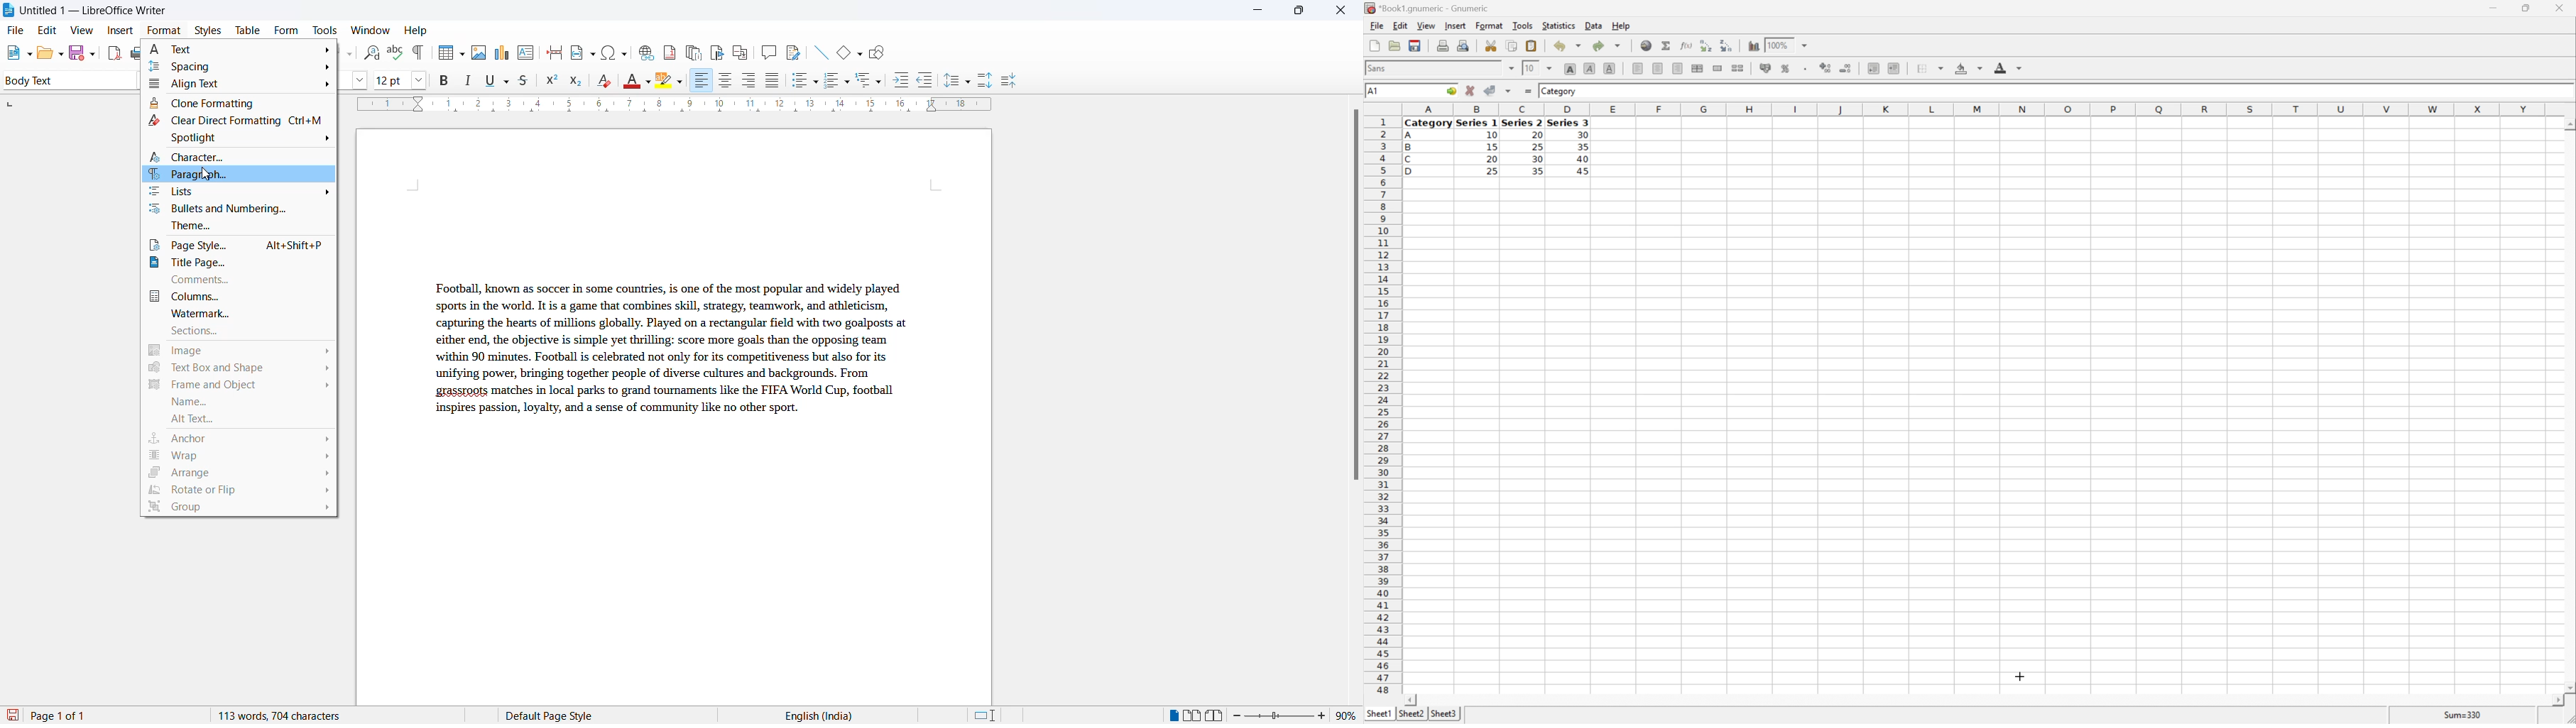  I want to click on increase paragraph, so click(986, 81).